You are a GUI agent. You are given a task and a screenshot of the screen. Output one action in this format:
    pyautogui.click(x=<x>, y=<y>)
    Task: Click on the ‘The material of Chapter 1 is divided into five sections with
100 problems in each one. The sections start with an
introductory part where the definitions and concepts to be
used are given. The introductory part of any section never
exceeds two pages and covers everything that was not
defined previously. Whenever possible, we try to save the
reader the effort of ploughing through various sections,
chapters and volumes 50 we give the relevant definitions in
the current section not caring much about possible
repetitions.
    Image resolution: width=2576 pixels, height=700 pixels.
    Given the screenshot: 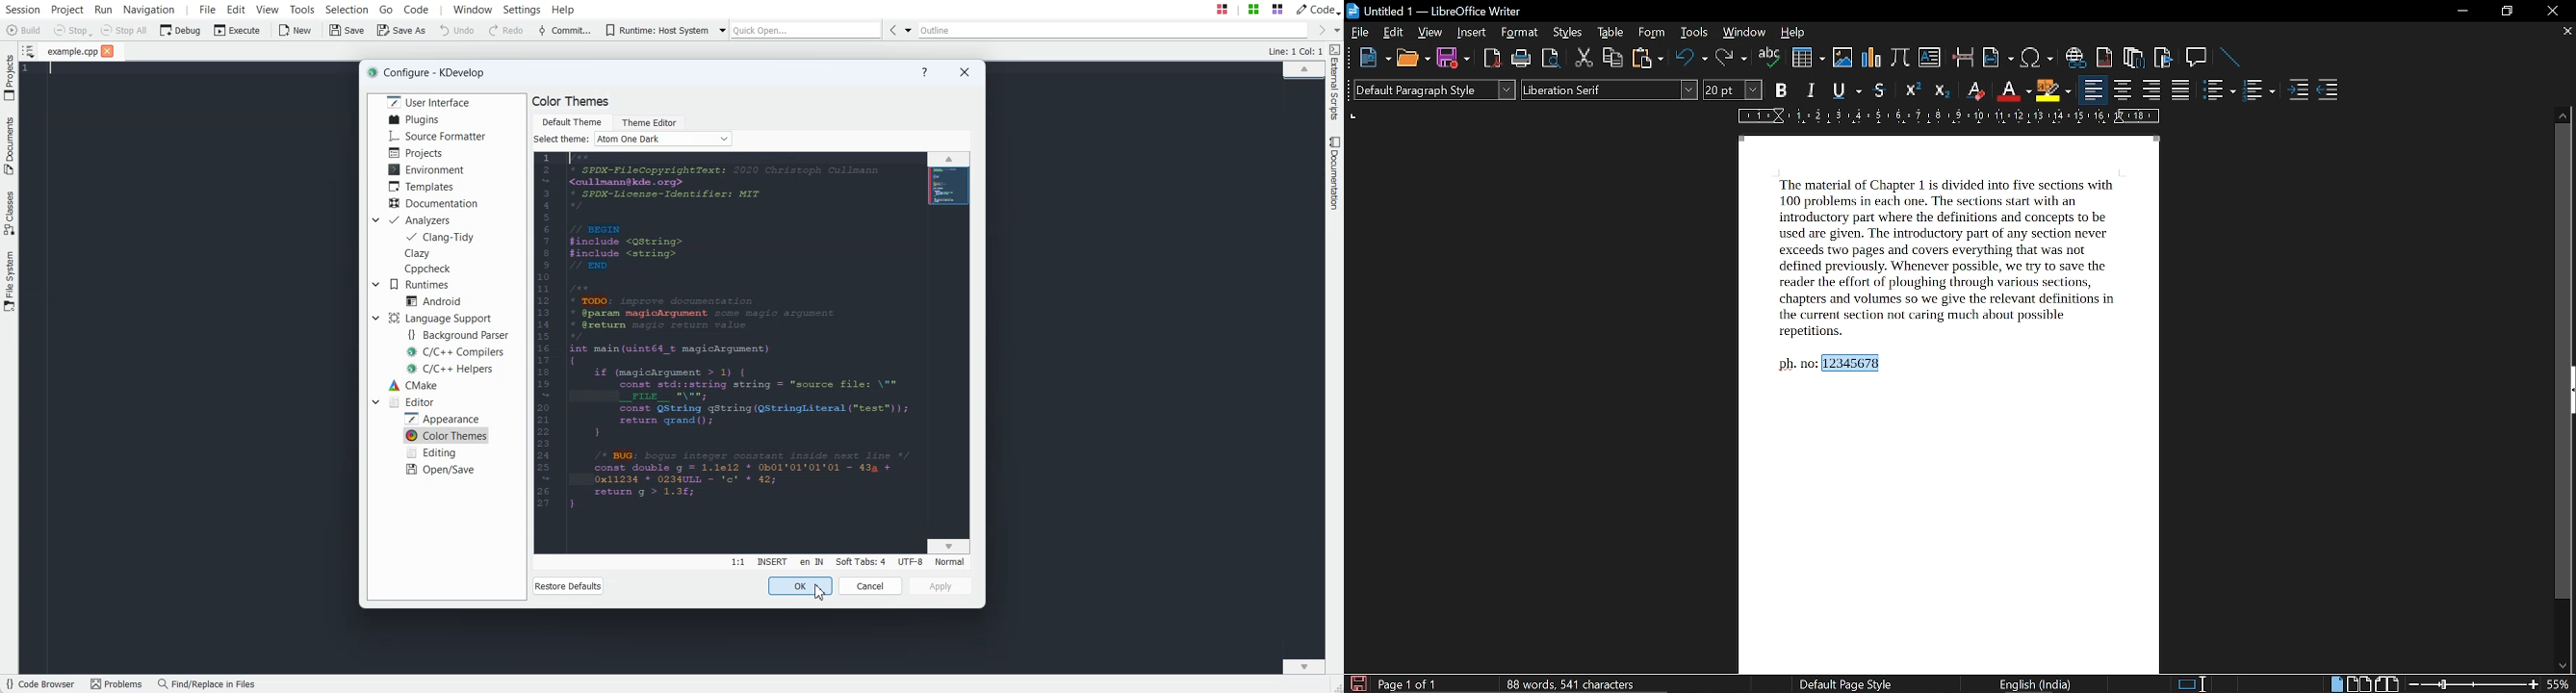 What is the action you would take?
    pyautogui.click(x=1947, y=258)
    